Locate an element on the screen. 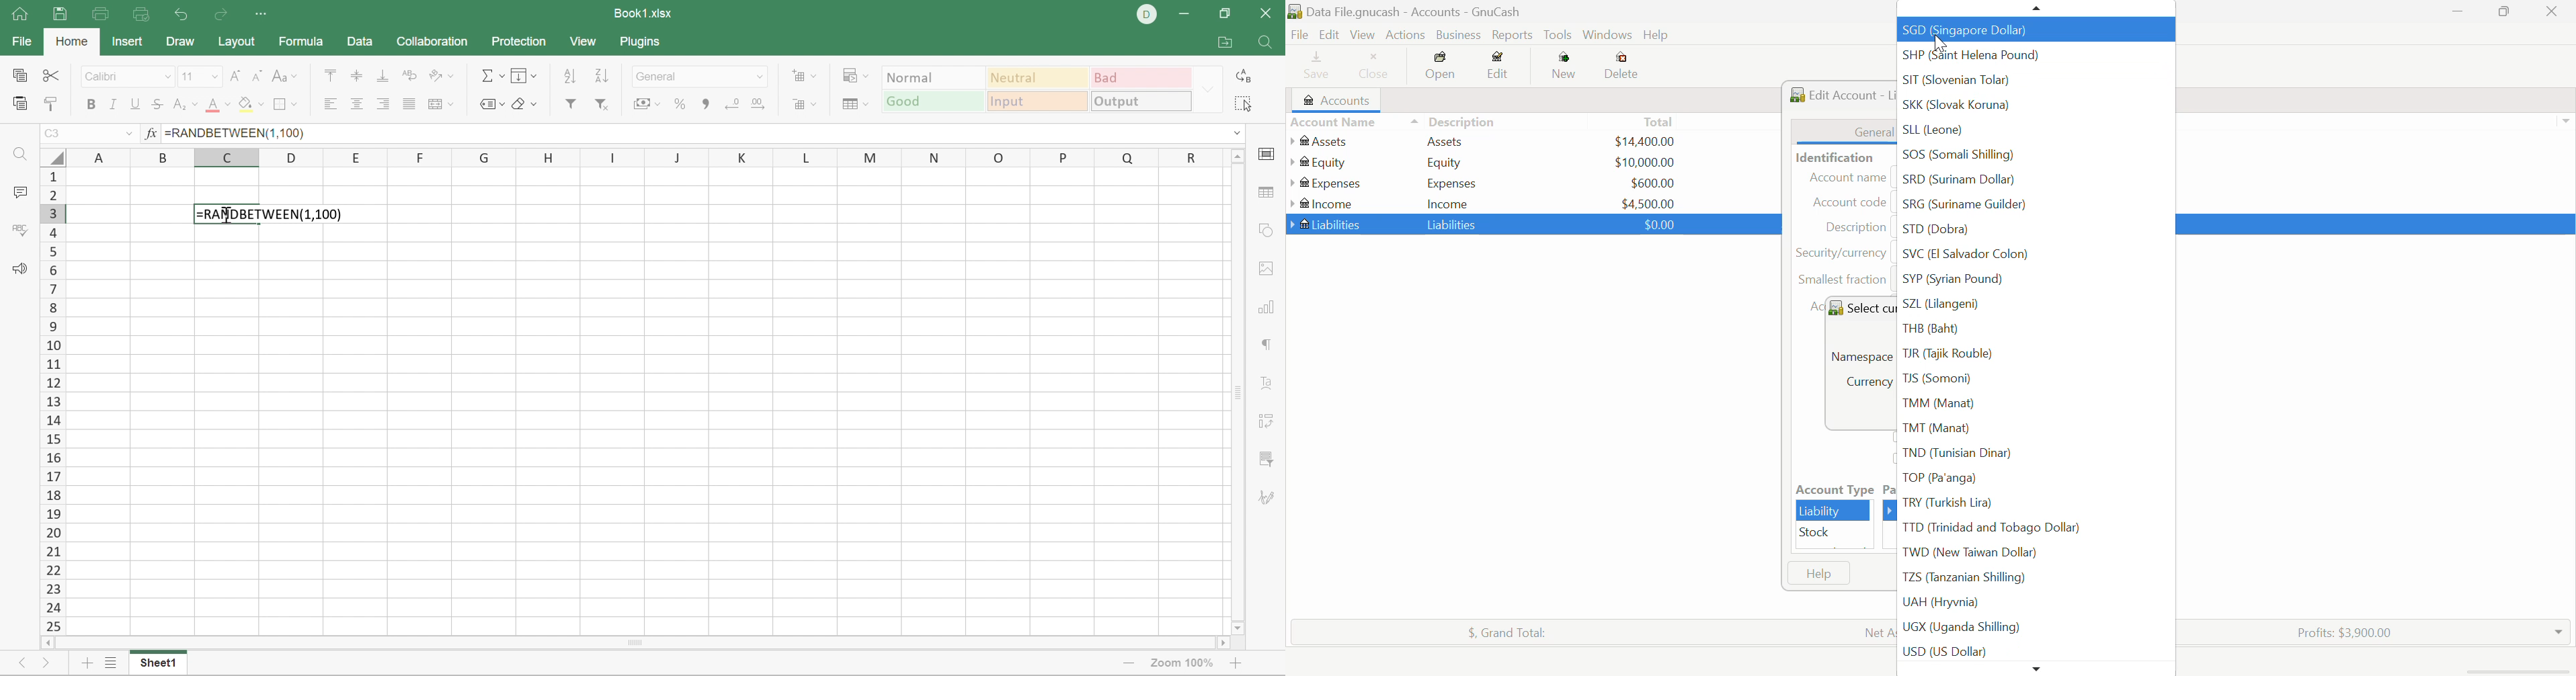 The image size is (2576, 700). Net Assets is located at coordinates (1878, 632).